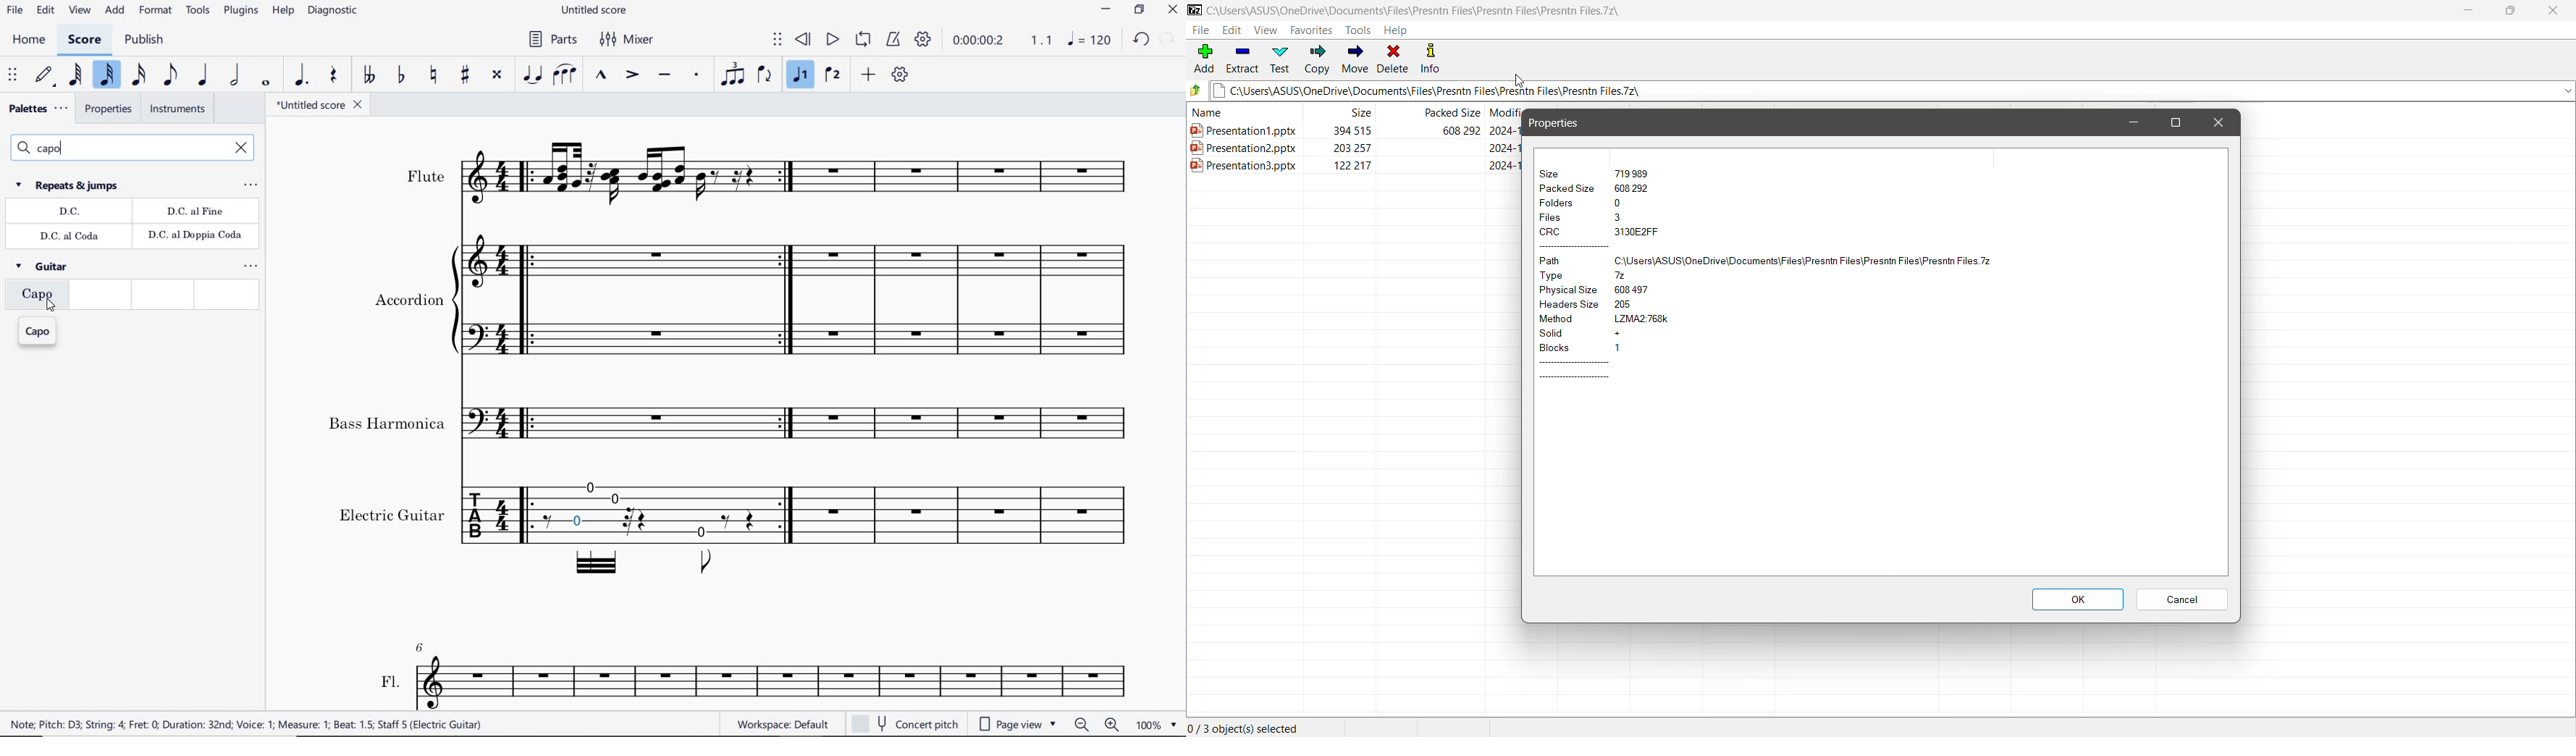 The image size is (2576, 756). I want to click on palette properties, so click(252, 266).